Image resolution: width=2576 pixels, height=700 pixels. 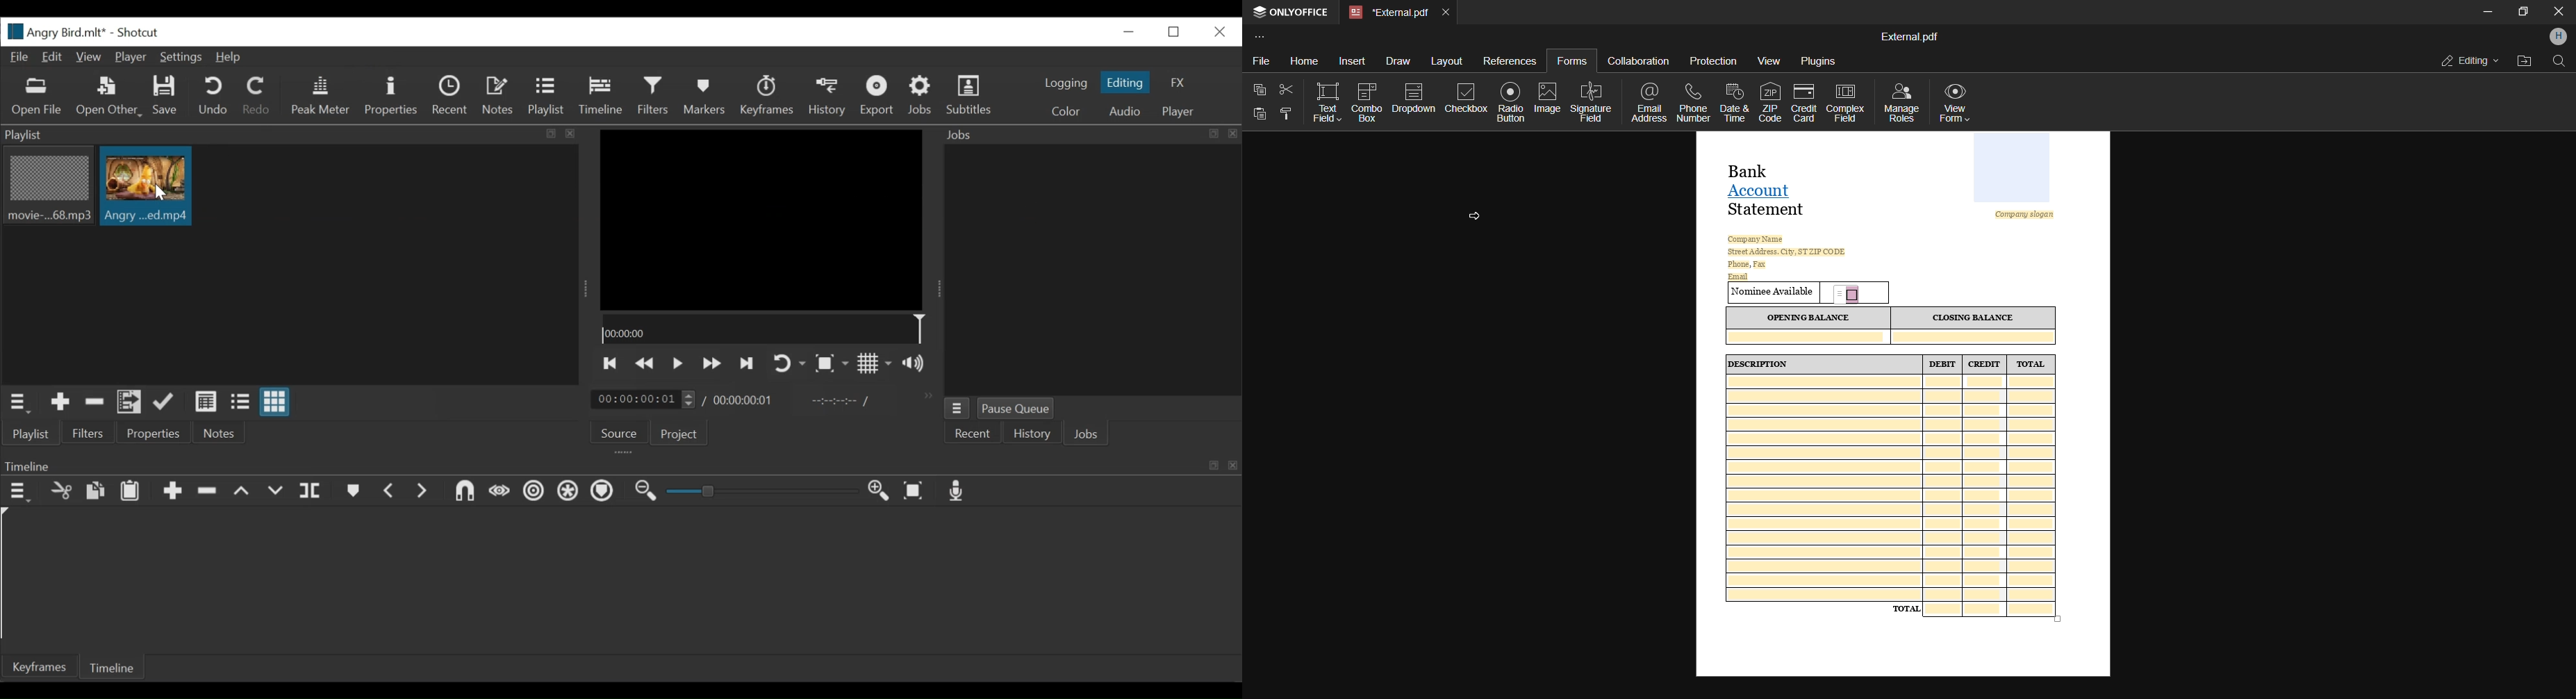 What do you see at coordinates (152, 433) in the screenshot?
I see `Properties` at bounding box center [152, 433].